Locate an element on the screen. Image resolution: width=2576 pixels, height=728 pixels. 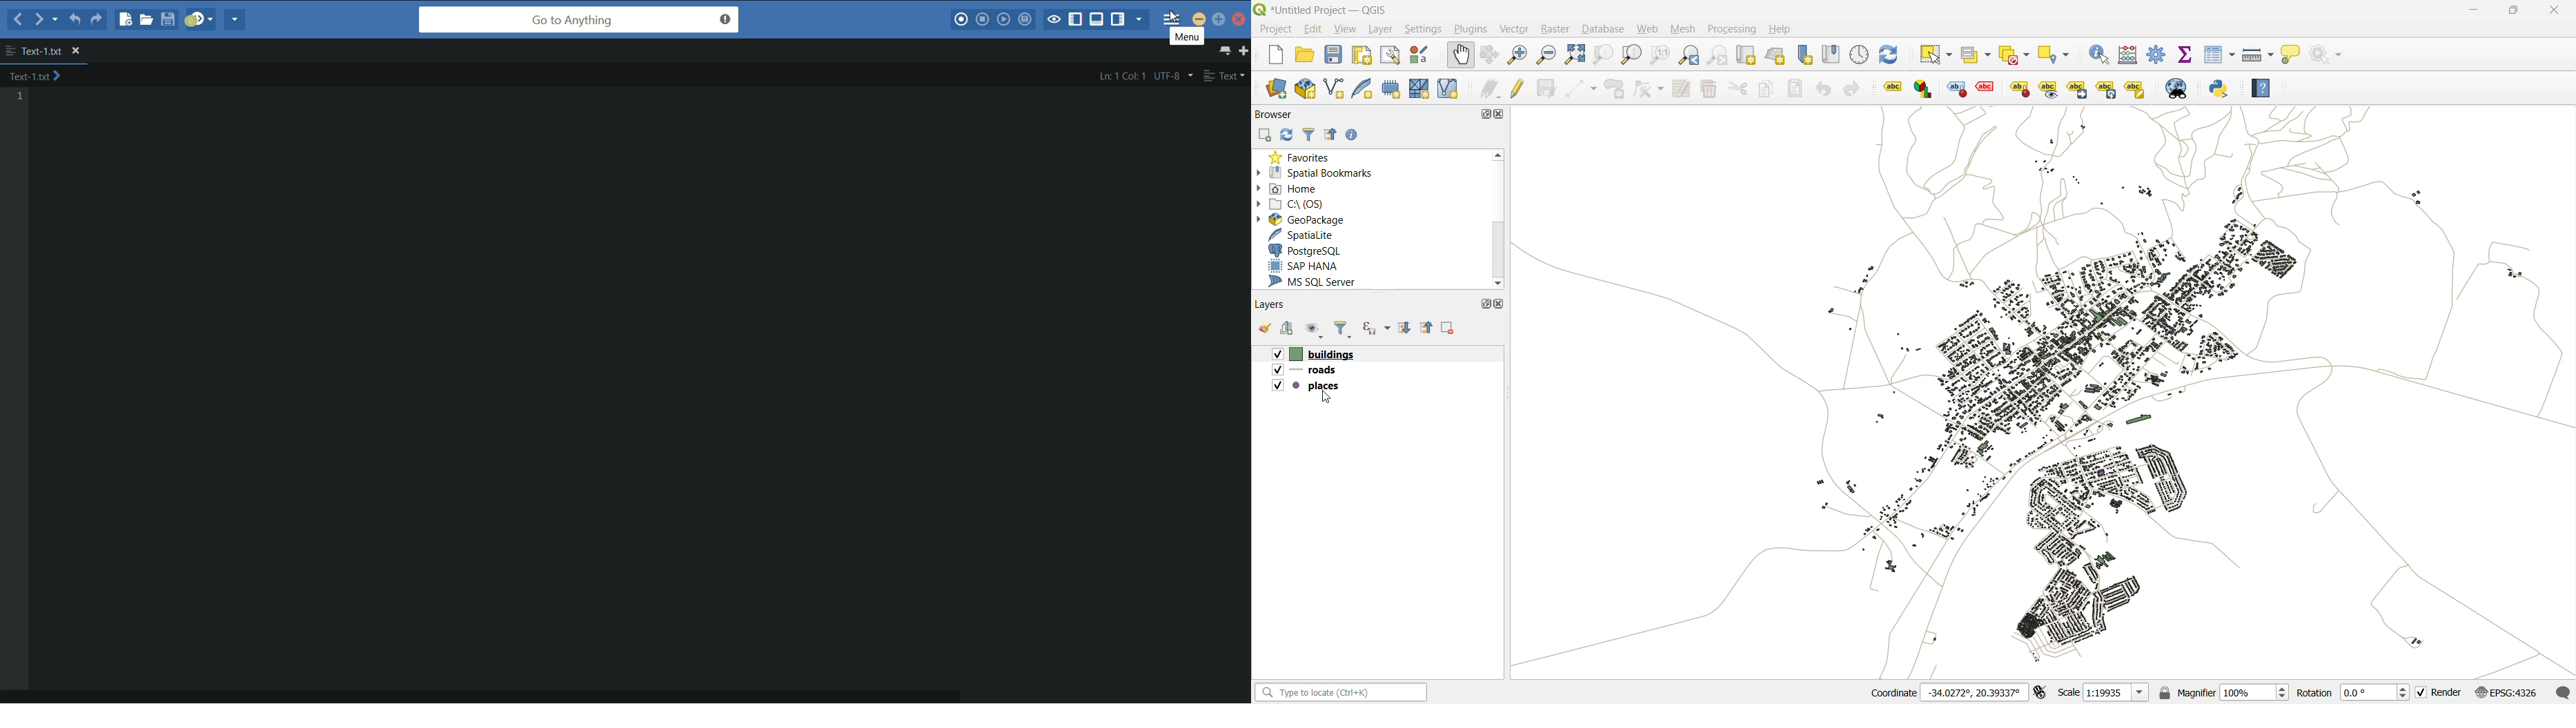
postgresql is located at coordinates (1317, 250).